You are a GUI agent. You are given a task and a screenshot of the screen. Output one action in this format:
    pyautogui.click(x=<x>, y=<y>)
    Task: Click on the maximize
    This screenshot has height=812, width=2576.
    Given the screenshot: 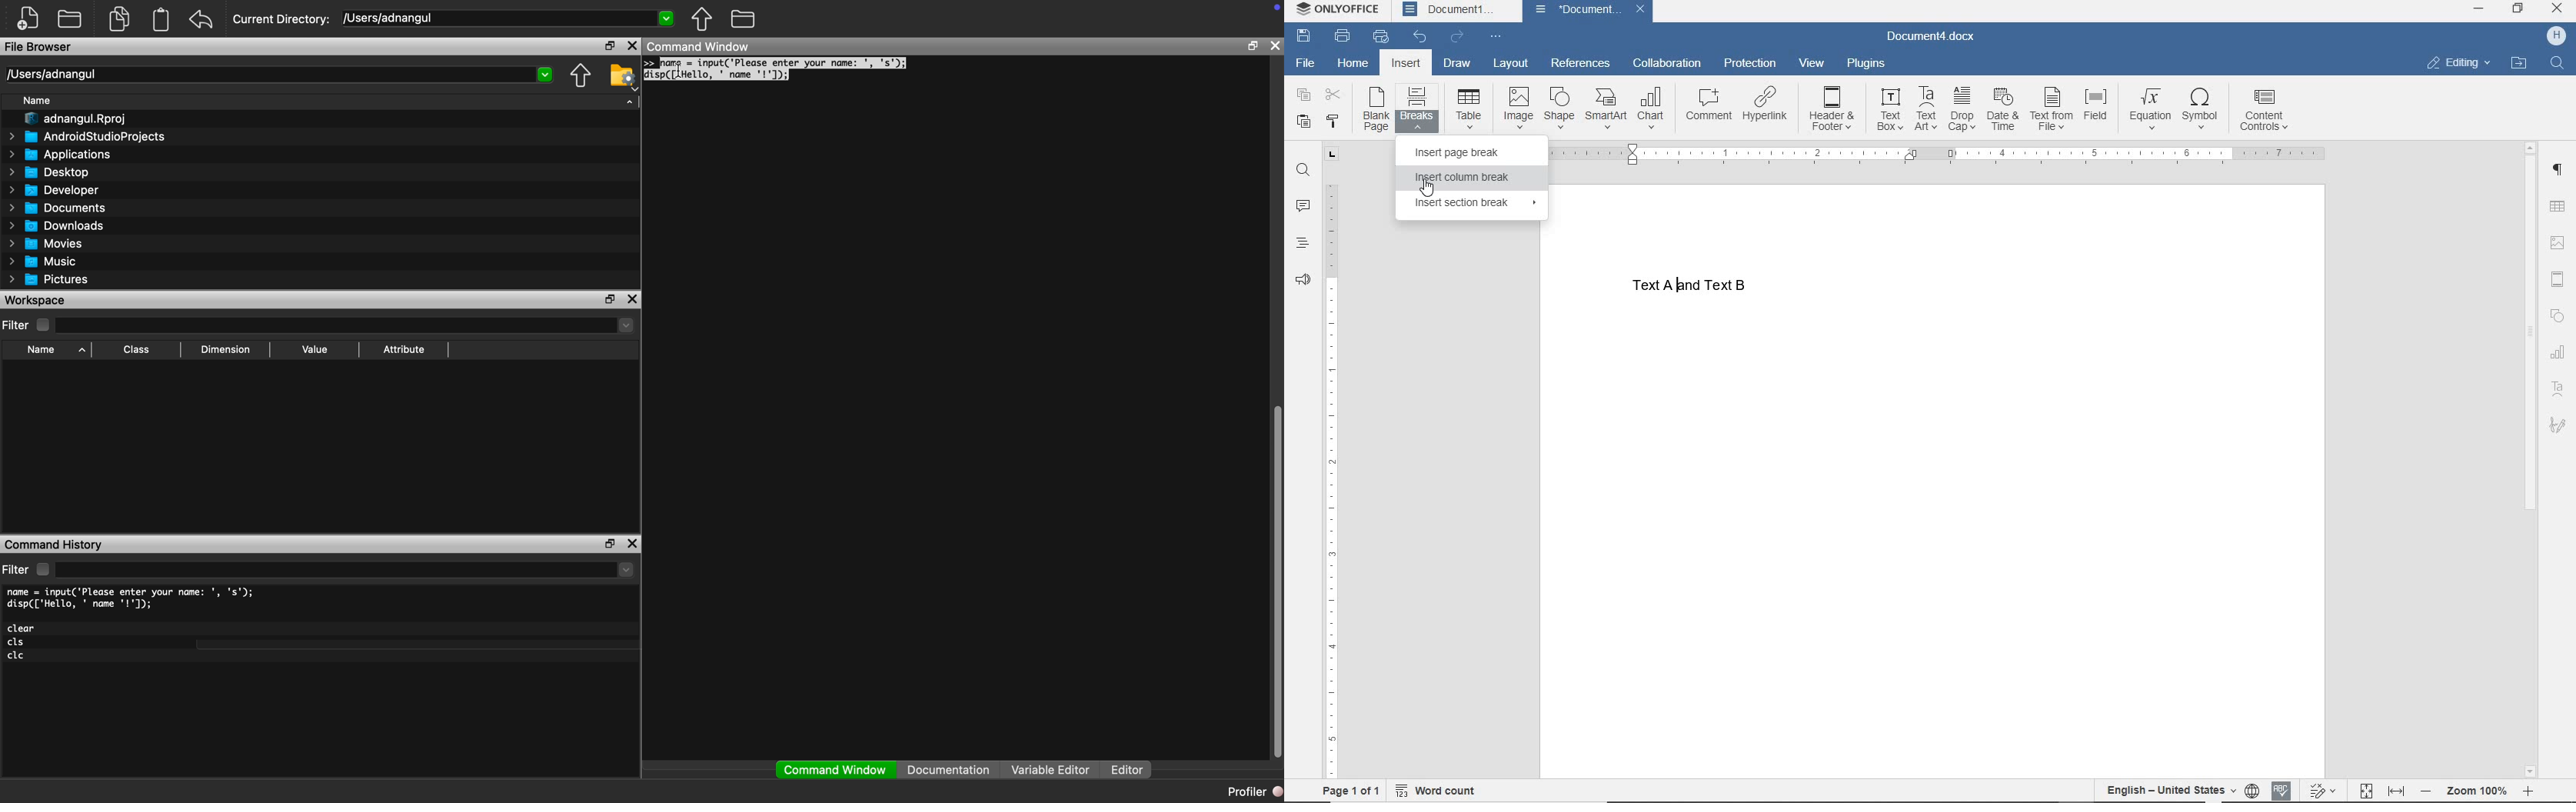 What is the action you would take?
    pyautogui.click(x=608, y=544)
    